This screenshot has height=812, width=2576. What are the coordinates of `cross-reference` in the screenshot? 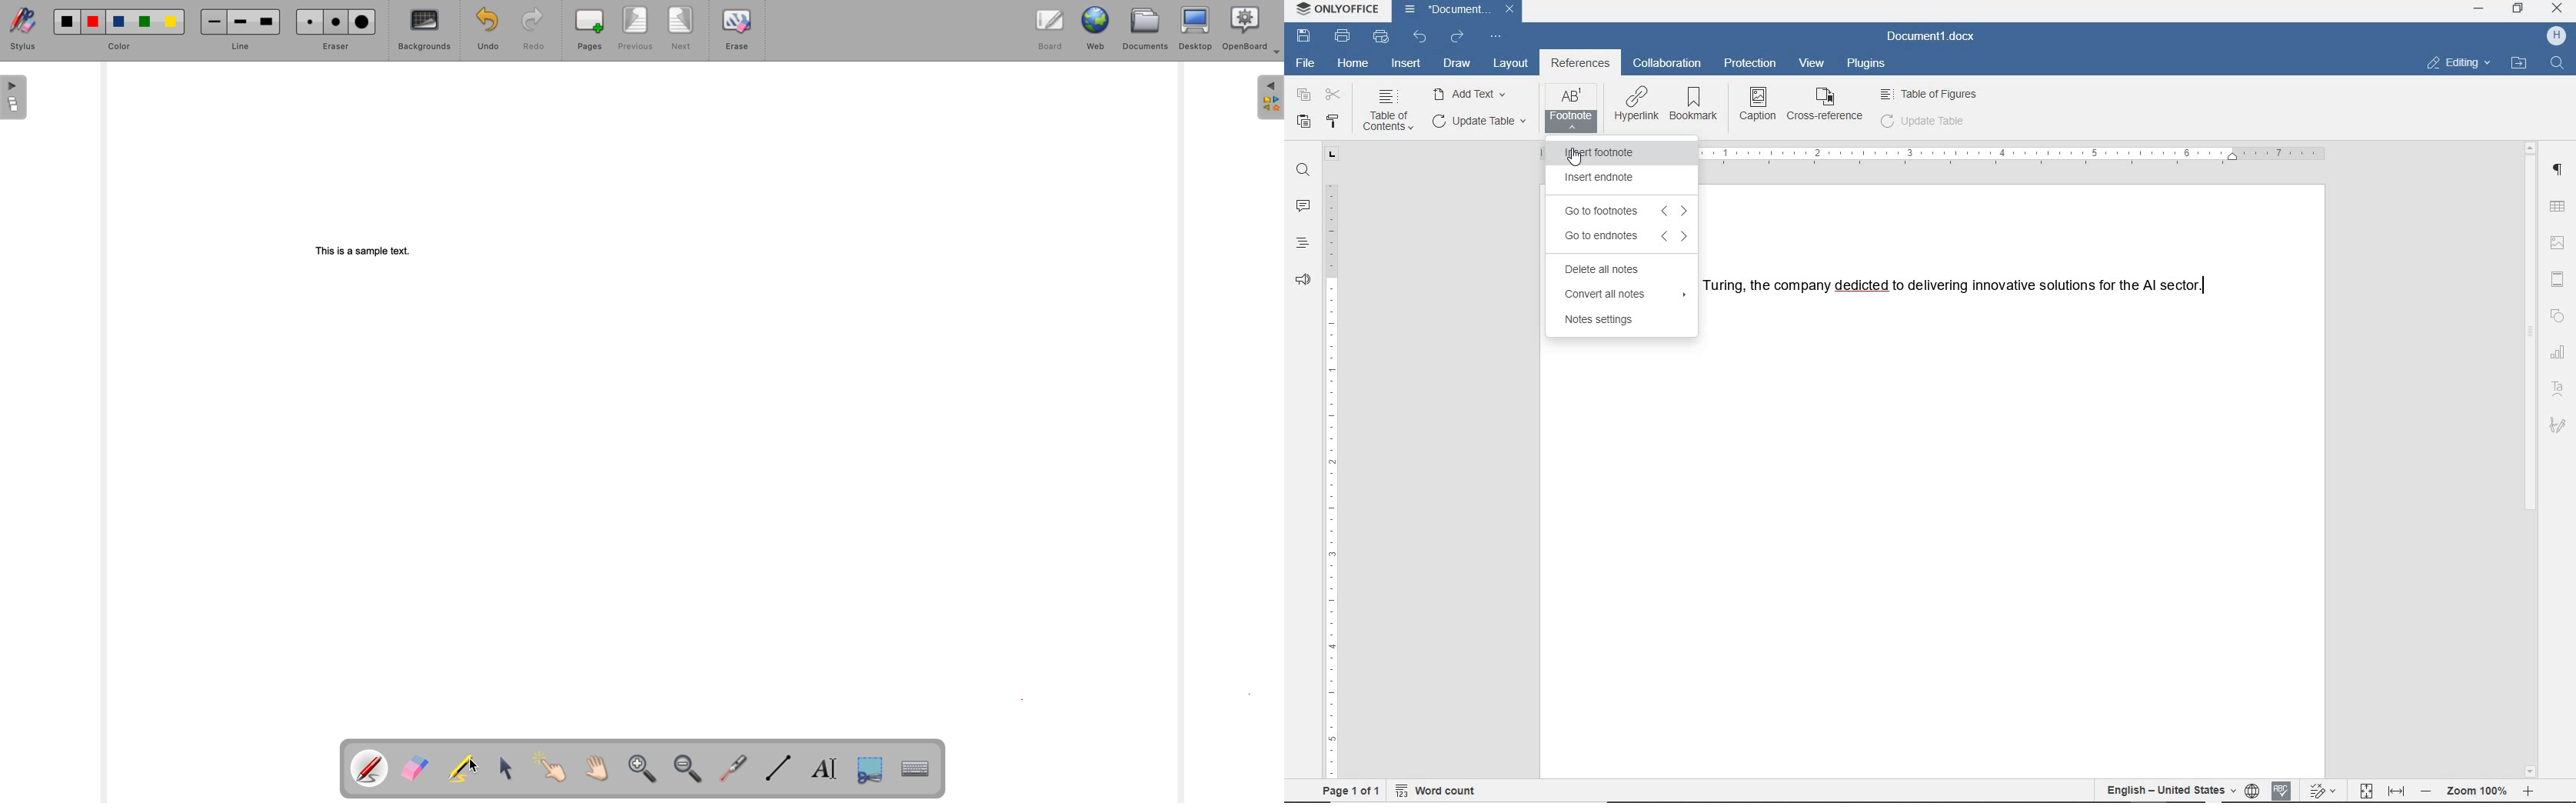 It's located at (1827, 105).